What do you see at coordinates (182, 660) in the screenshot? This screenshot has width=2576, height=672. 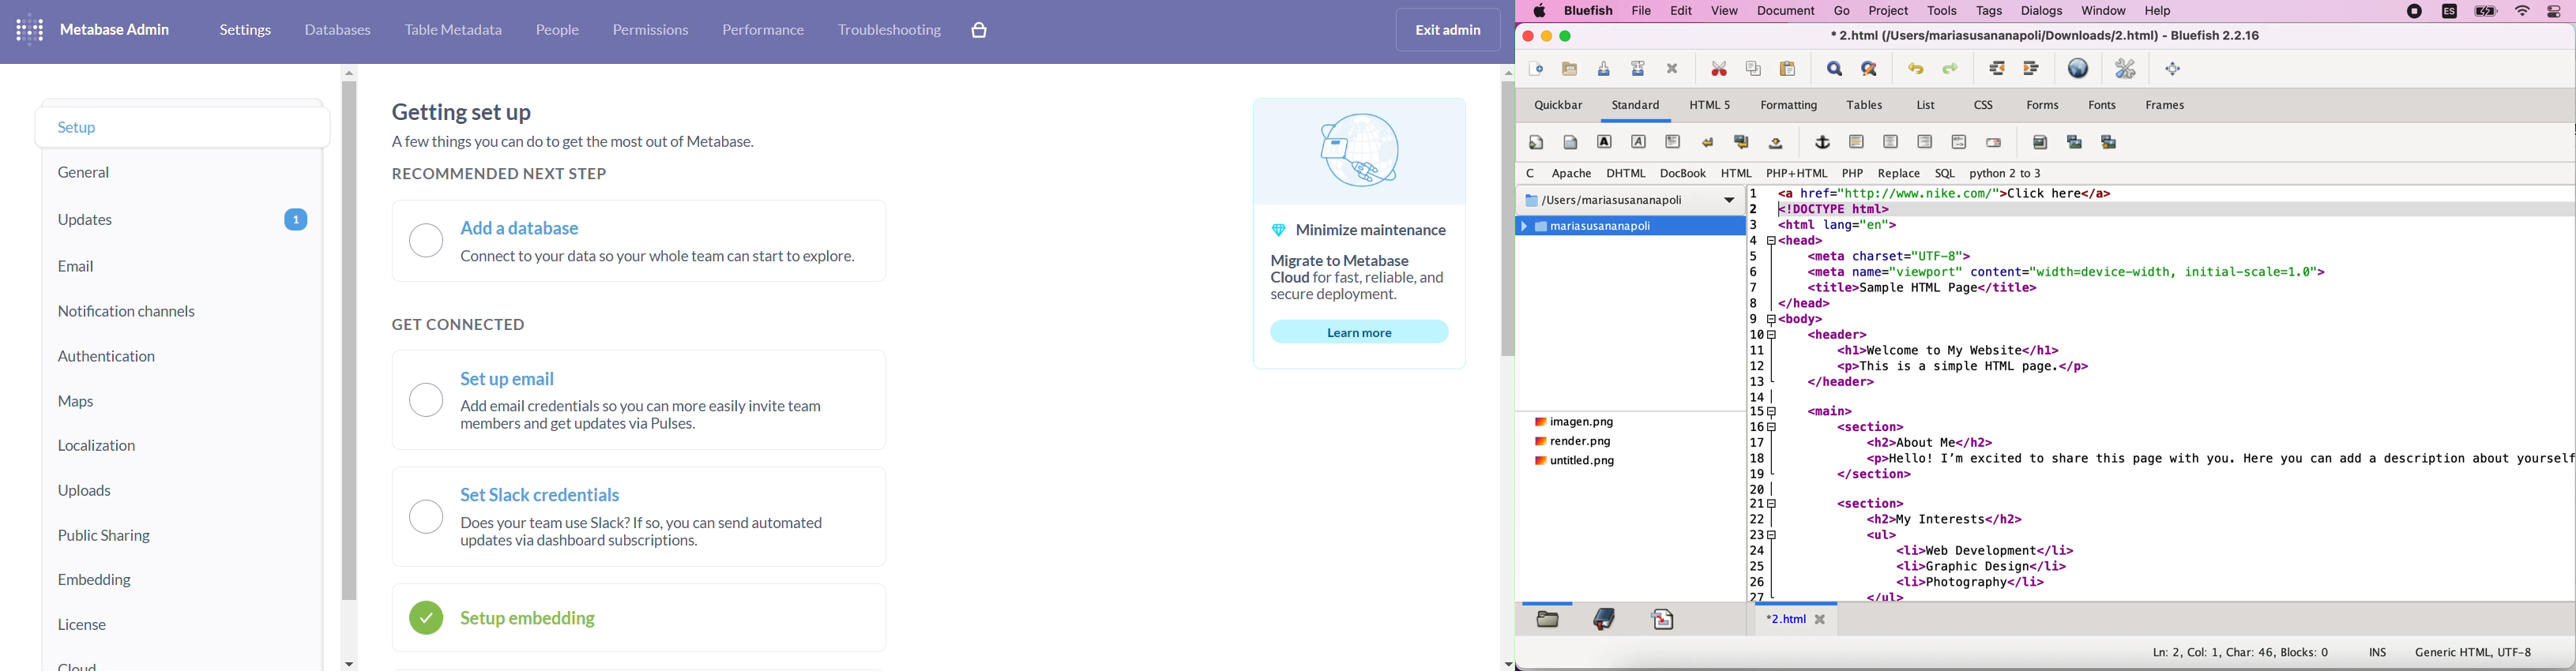 I see `cloud` at bounding box center [182, 660].